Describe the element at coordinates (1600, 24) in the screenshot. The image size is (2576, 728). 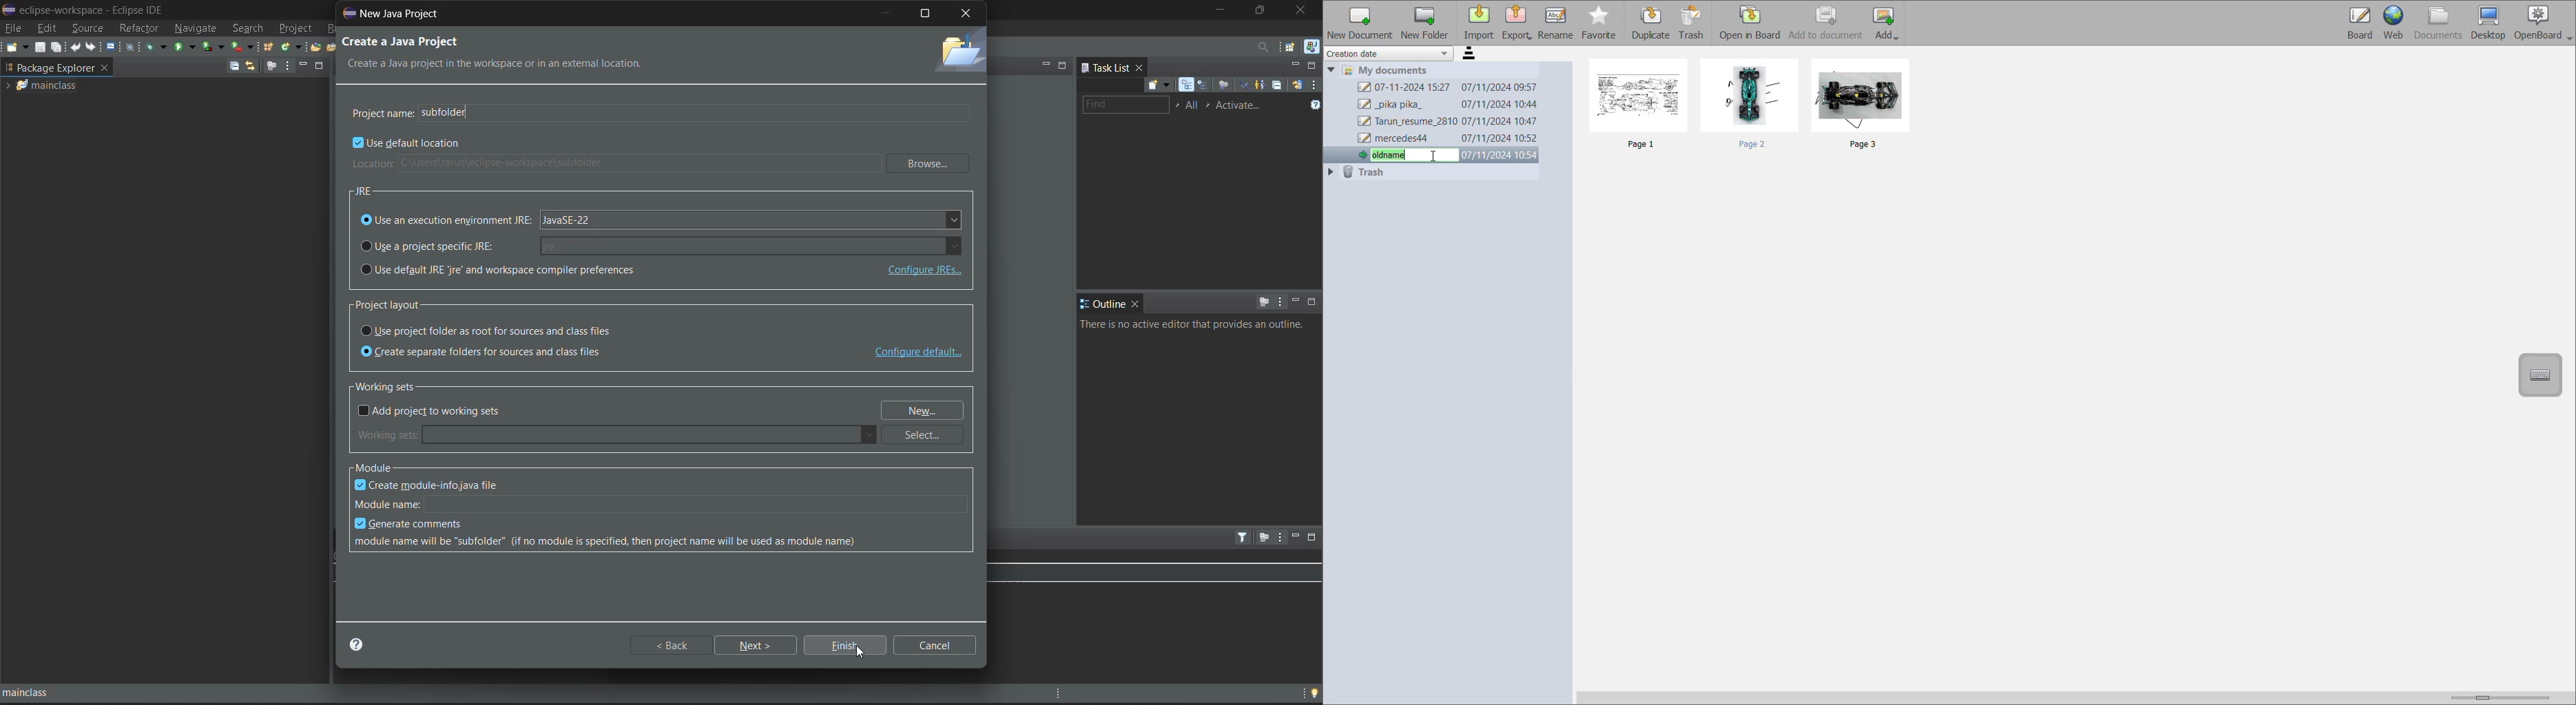
I see `favourite` at that location.